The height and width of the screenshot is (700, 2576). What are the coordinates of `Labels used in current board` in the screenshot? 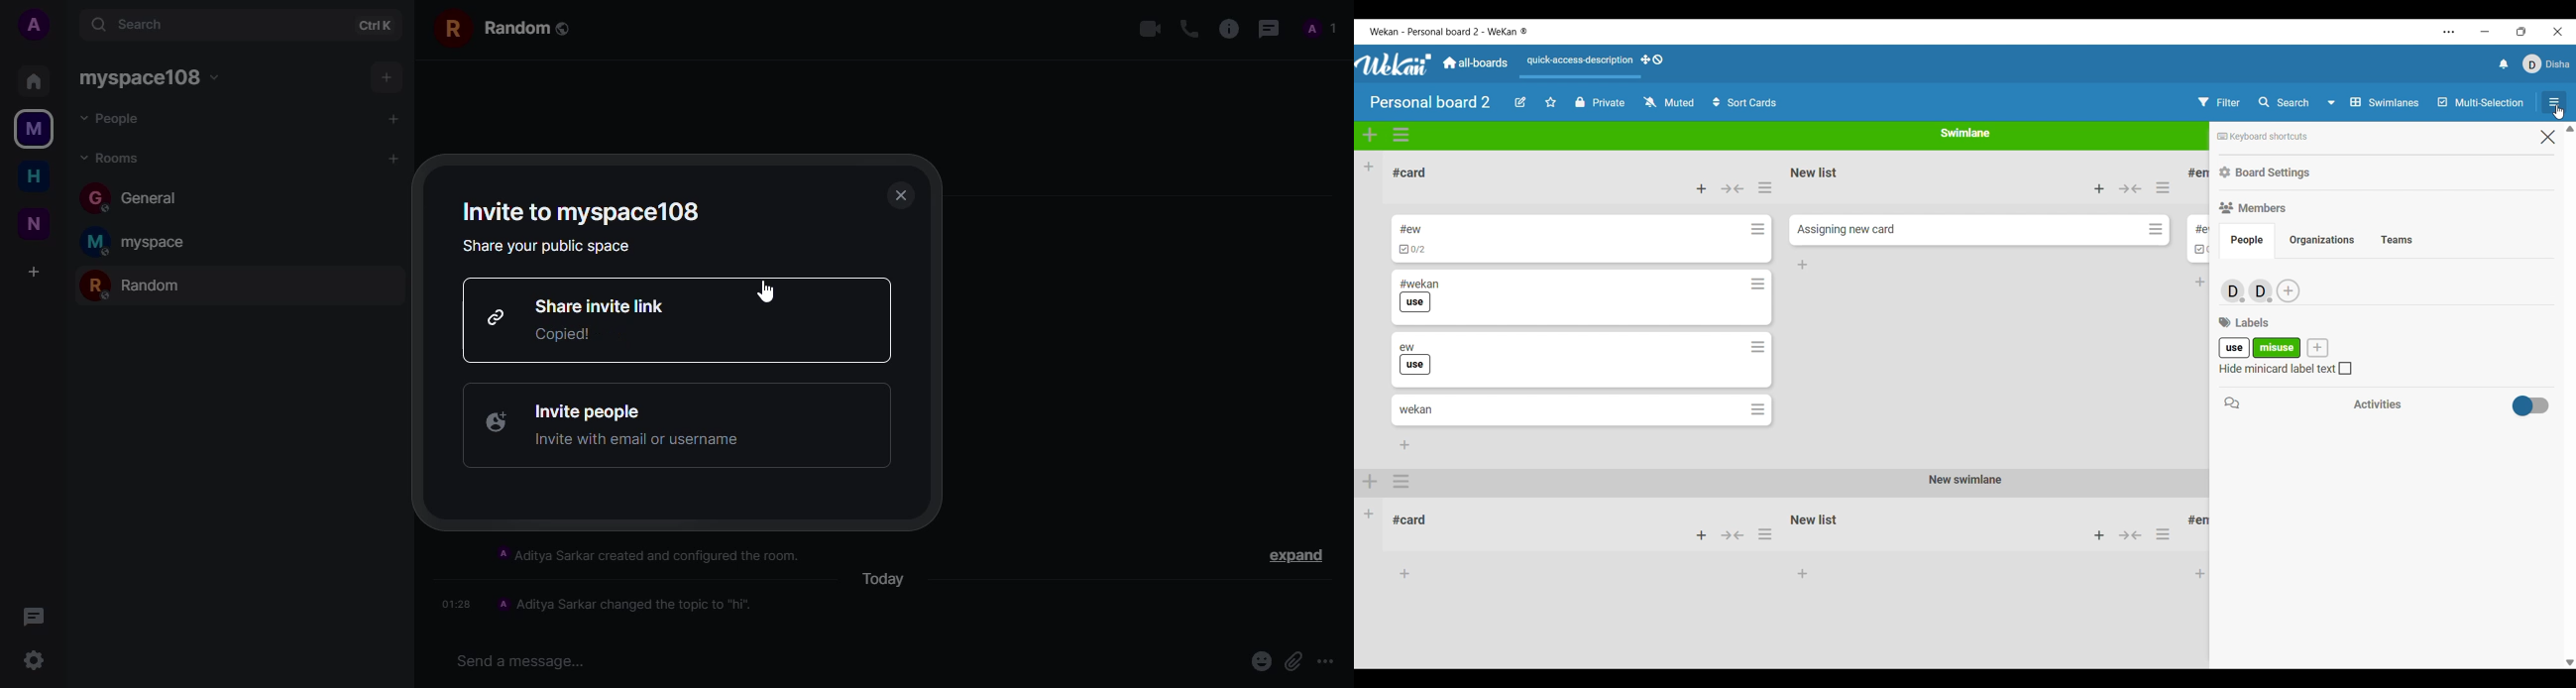 It's located at (2261, 347).